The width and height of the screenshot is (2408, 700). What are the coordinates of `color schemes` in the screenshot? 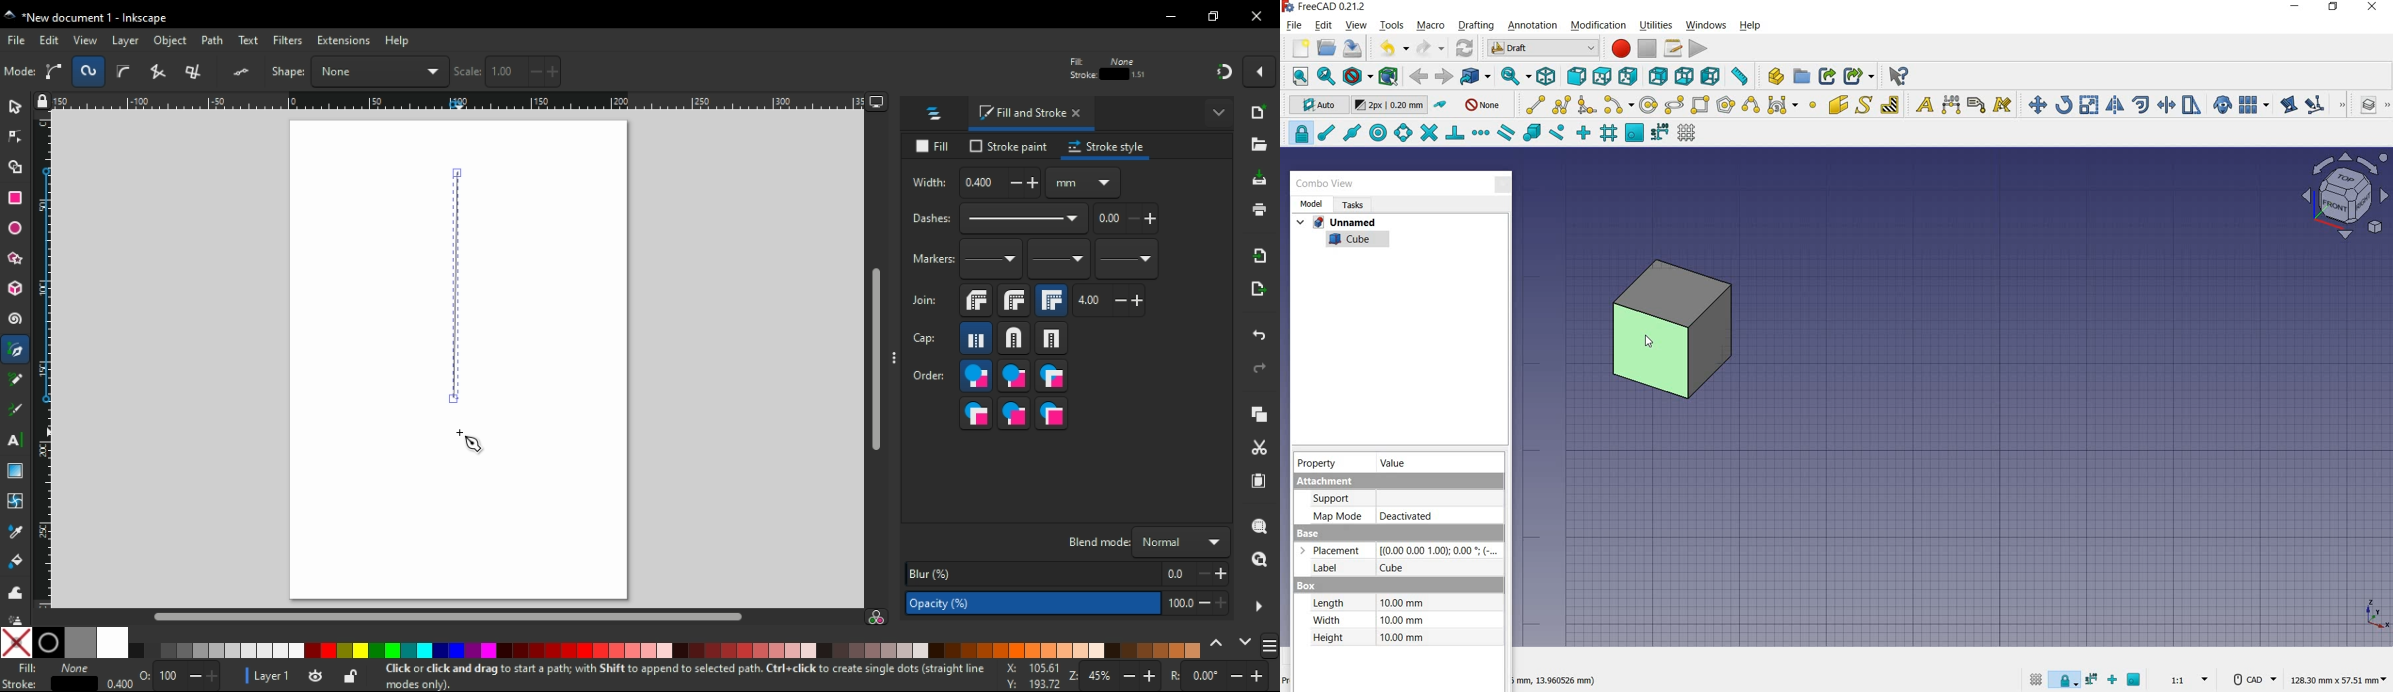 It's located at (1268, 649).